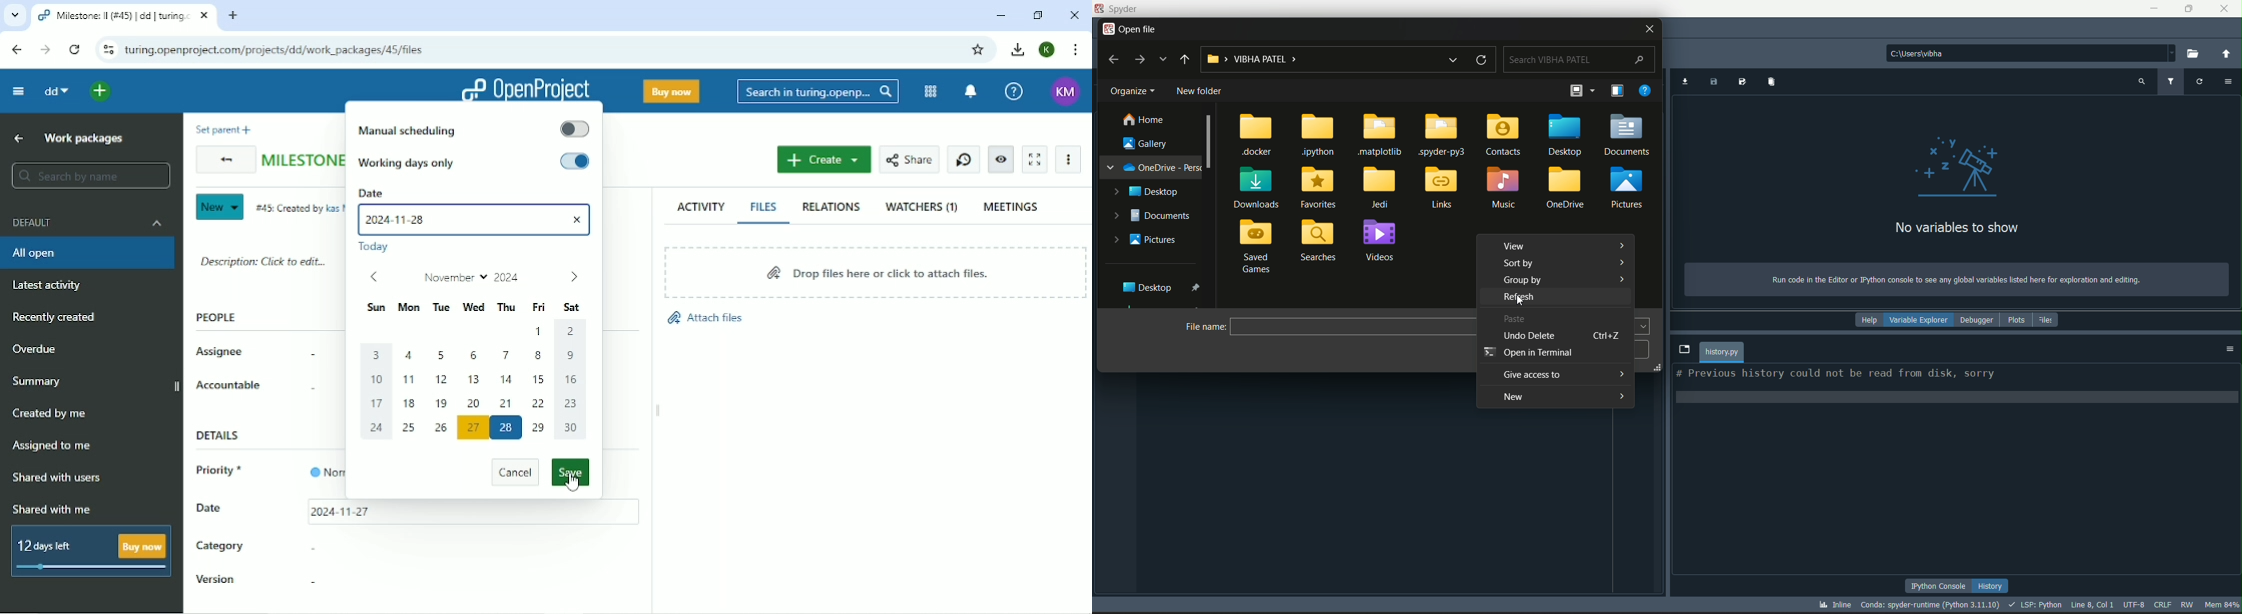  What do you see at coordinates (2225, 53) in the screenshot?
I see `change to parent directory` at bounding box center [2225, 53].